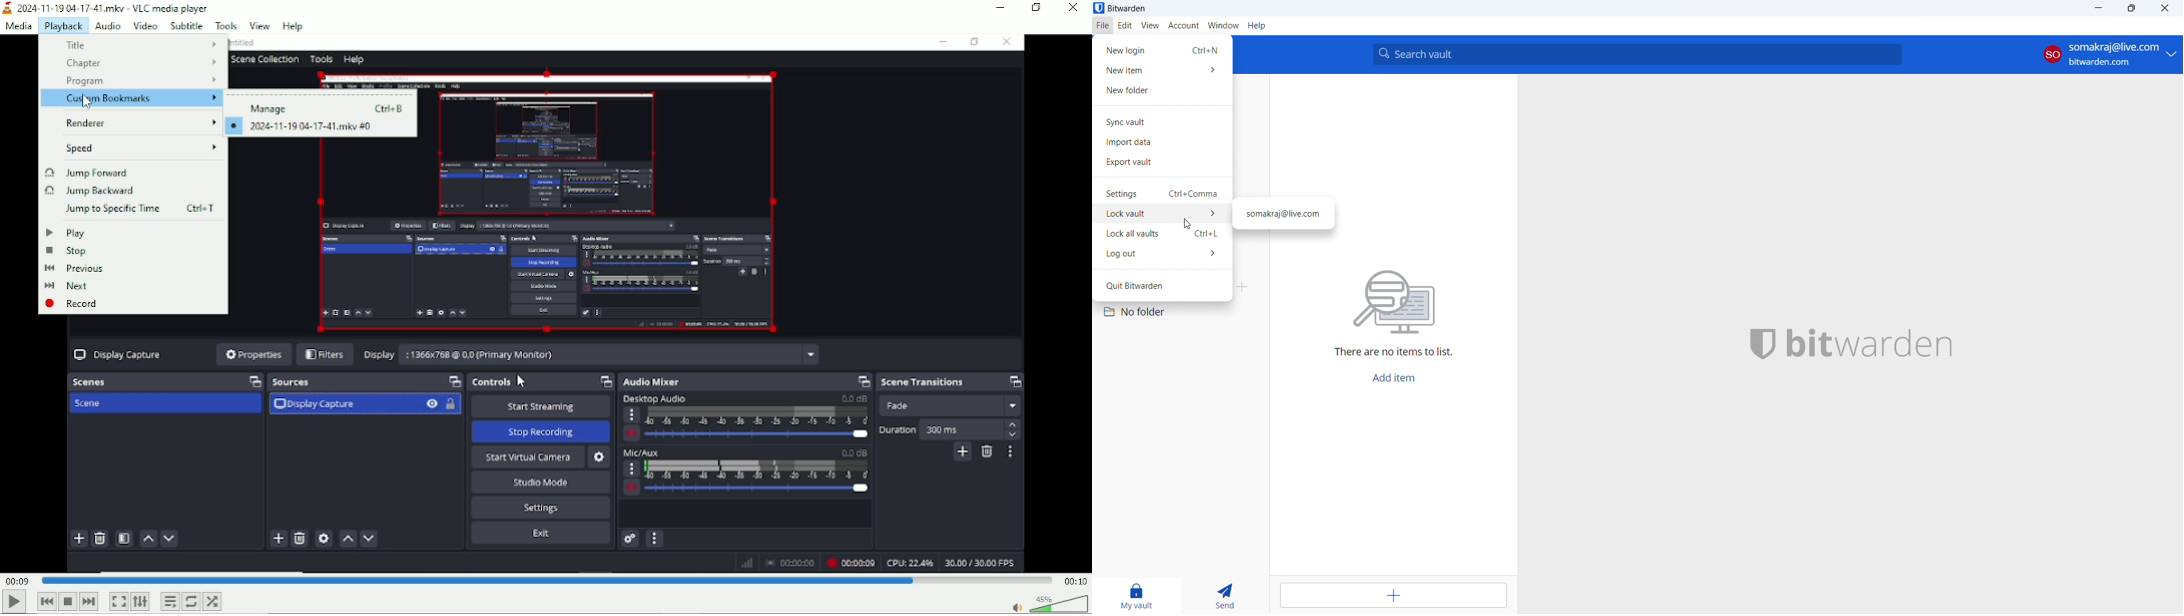 The width and height of the screenshot is (2184, 616). Describe the element at coordinates (1392, 377) in the screenshot. I see `add item` at that location.